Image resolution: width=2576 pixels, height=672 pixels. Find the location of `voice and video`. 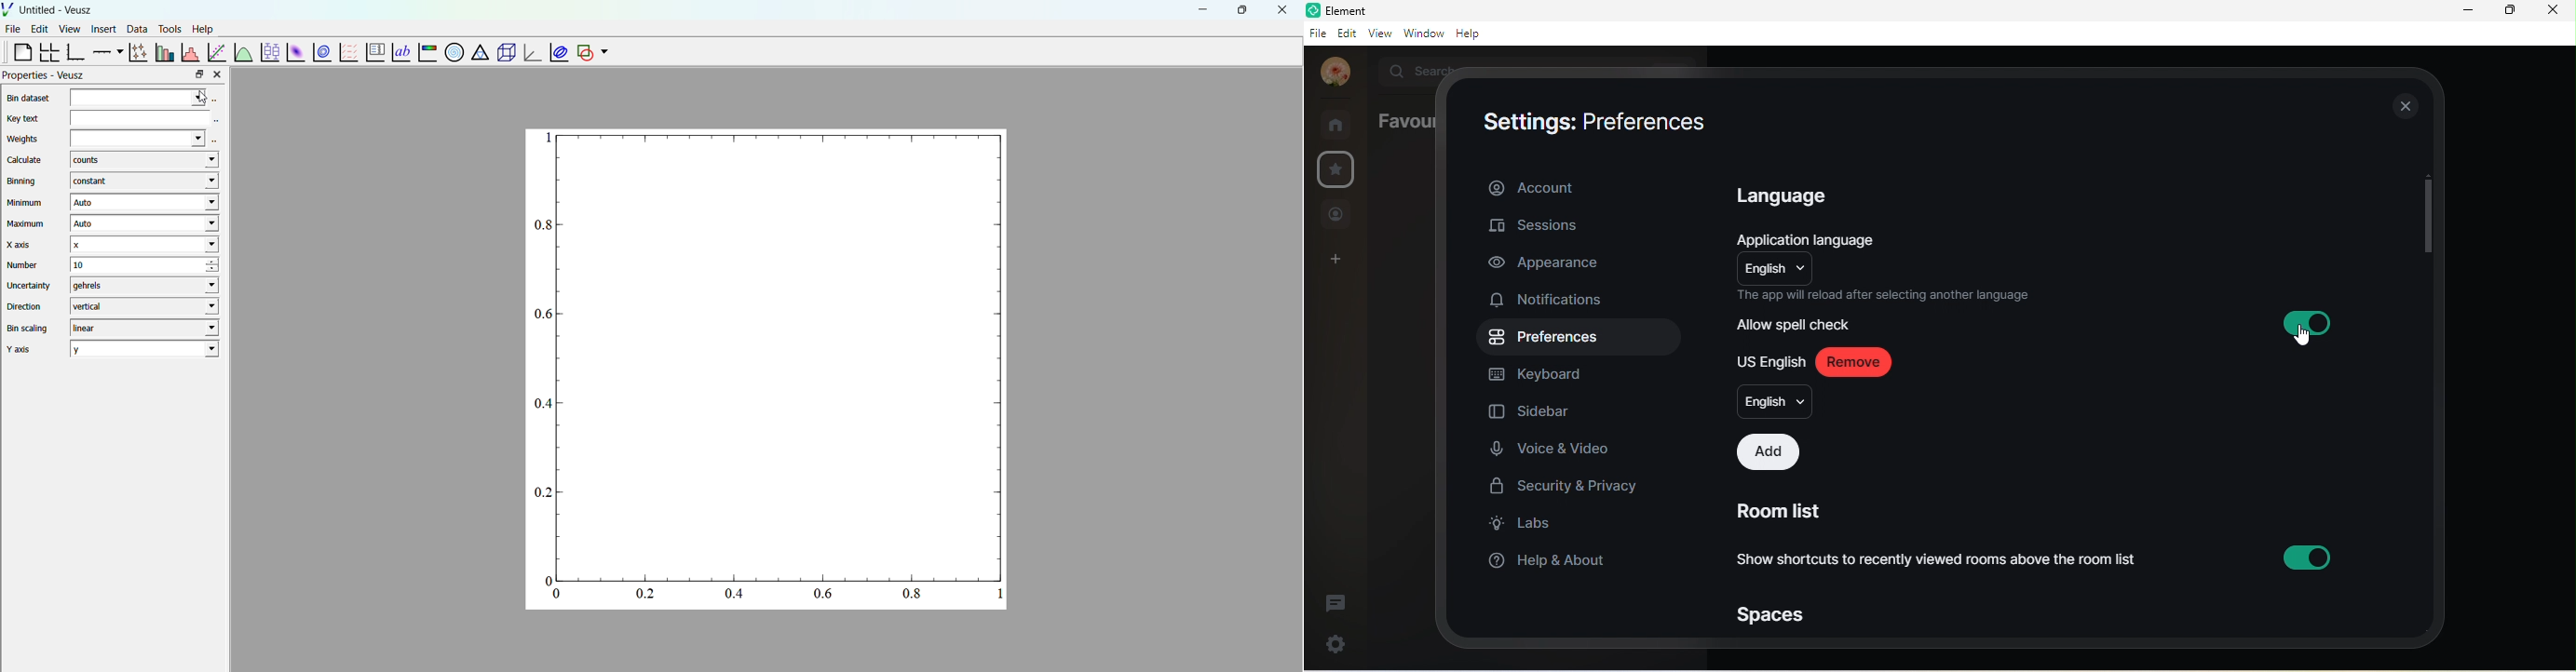

voice and video is located at coordinates (1559, 448).